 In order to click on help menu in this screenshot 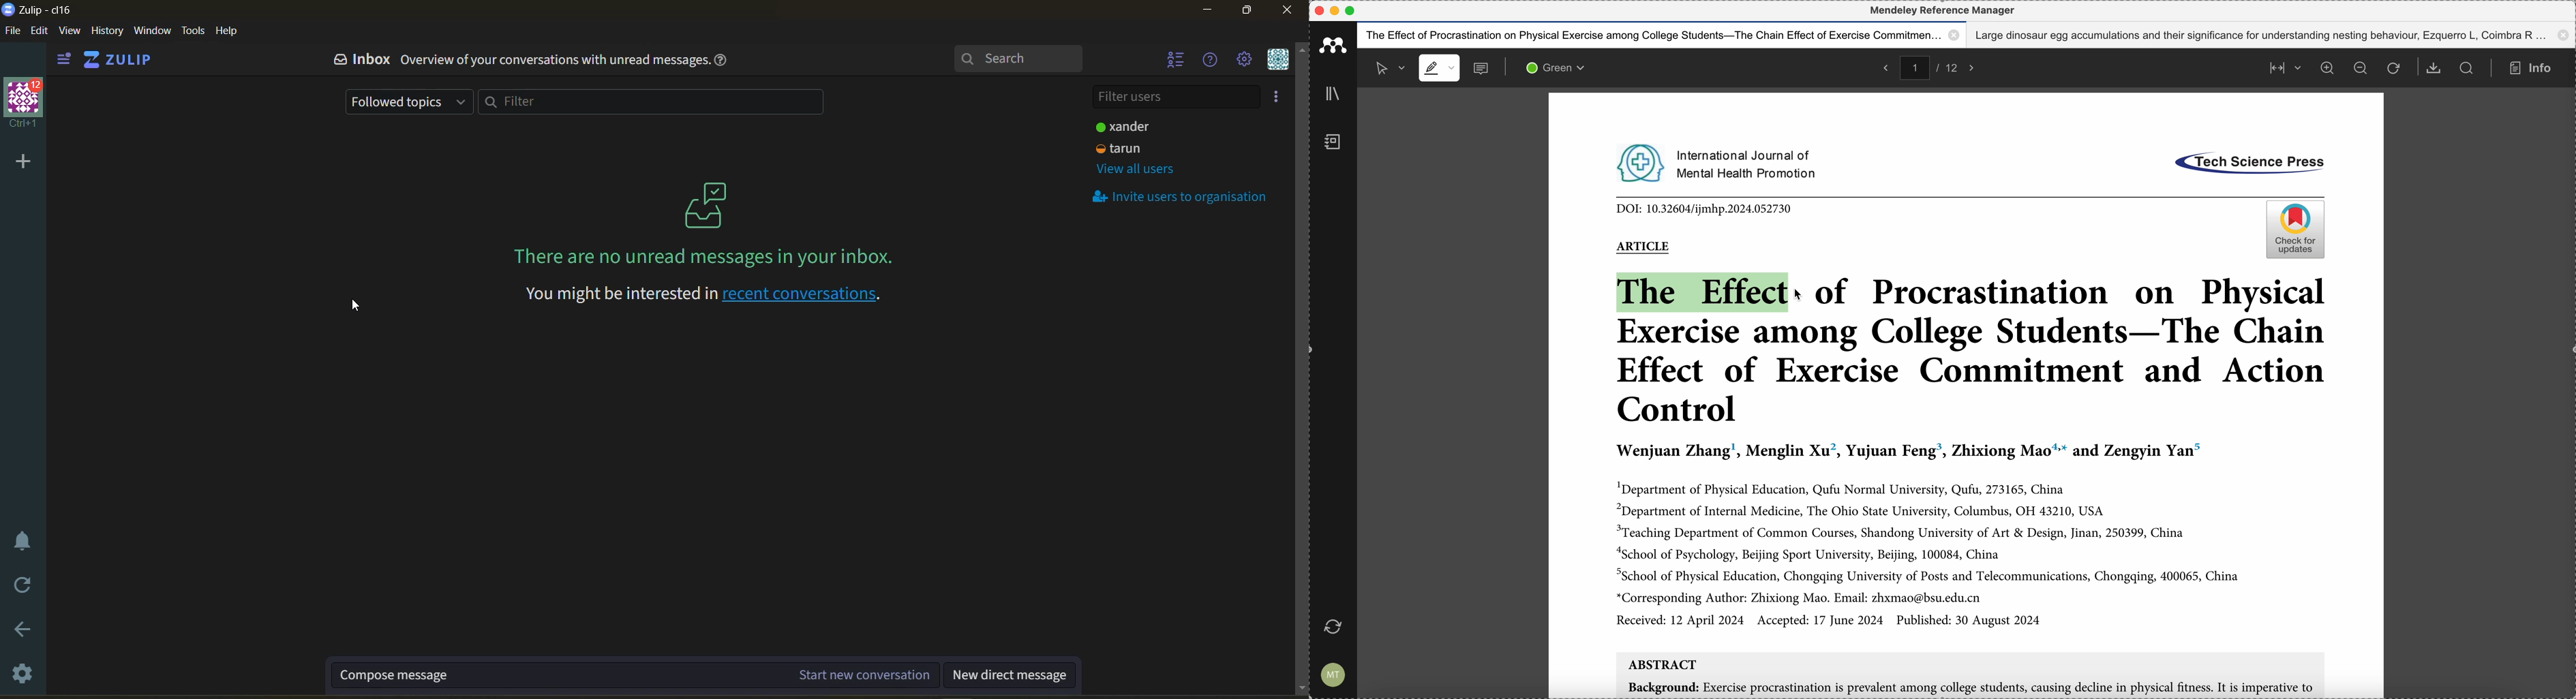, I will do `click(1210, 61)`.